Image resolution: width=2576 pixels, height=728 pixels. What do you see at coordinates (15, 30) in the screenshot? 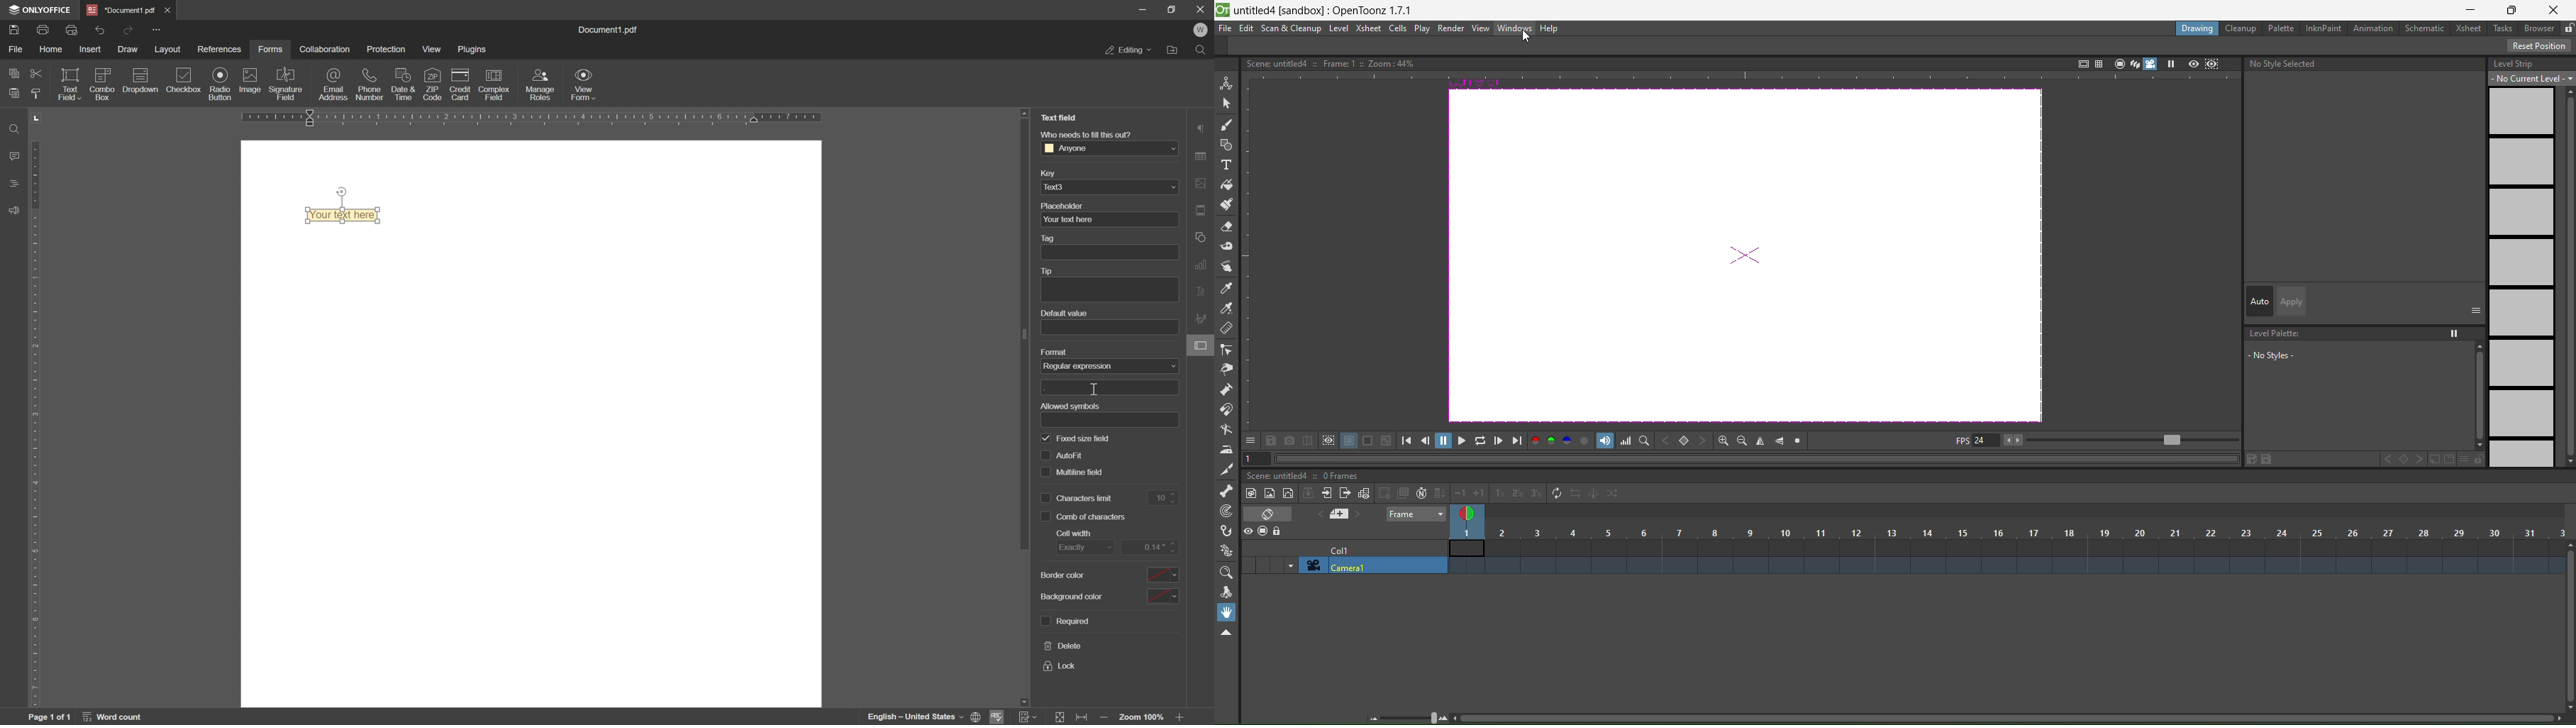
I see `Save` at bounding box center [15, 30].